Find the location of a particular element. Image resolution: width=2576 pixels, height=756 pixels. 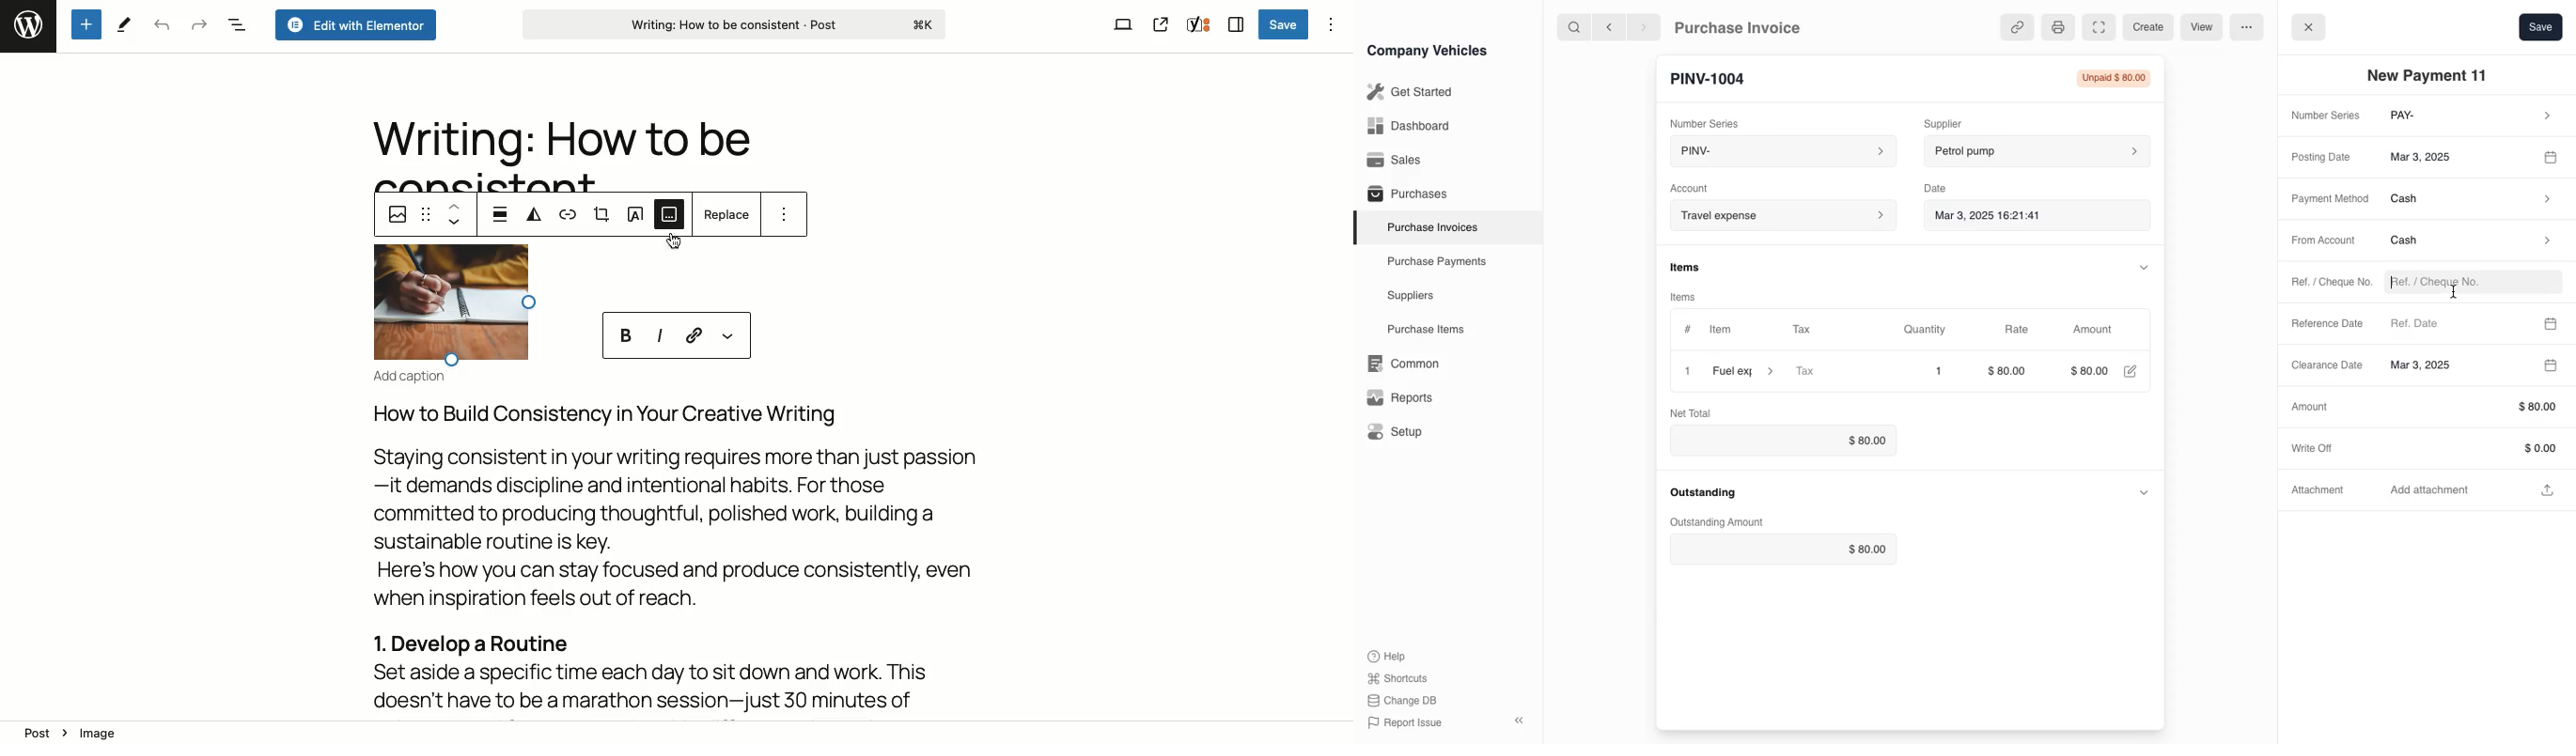

Purchase items is located at coordinates (1420, 330).